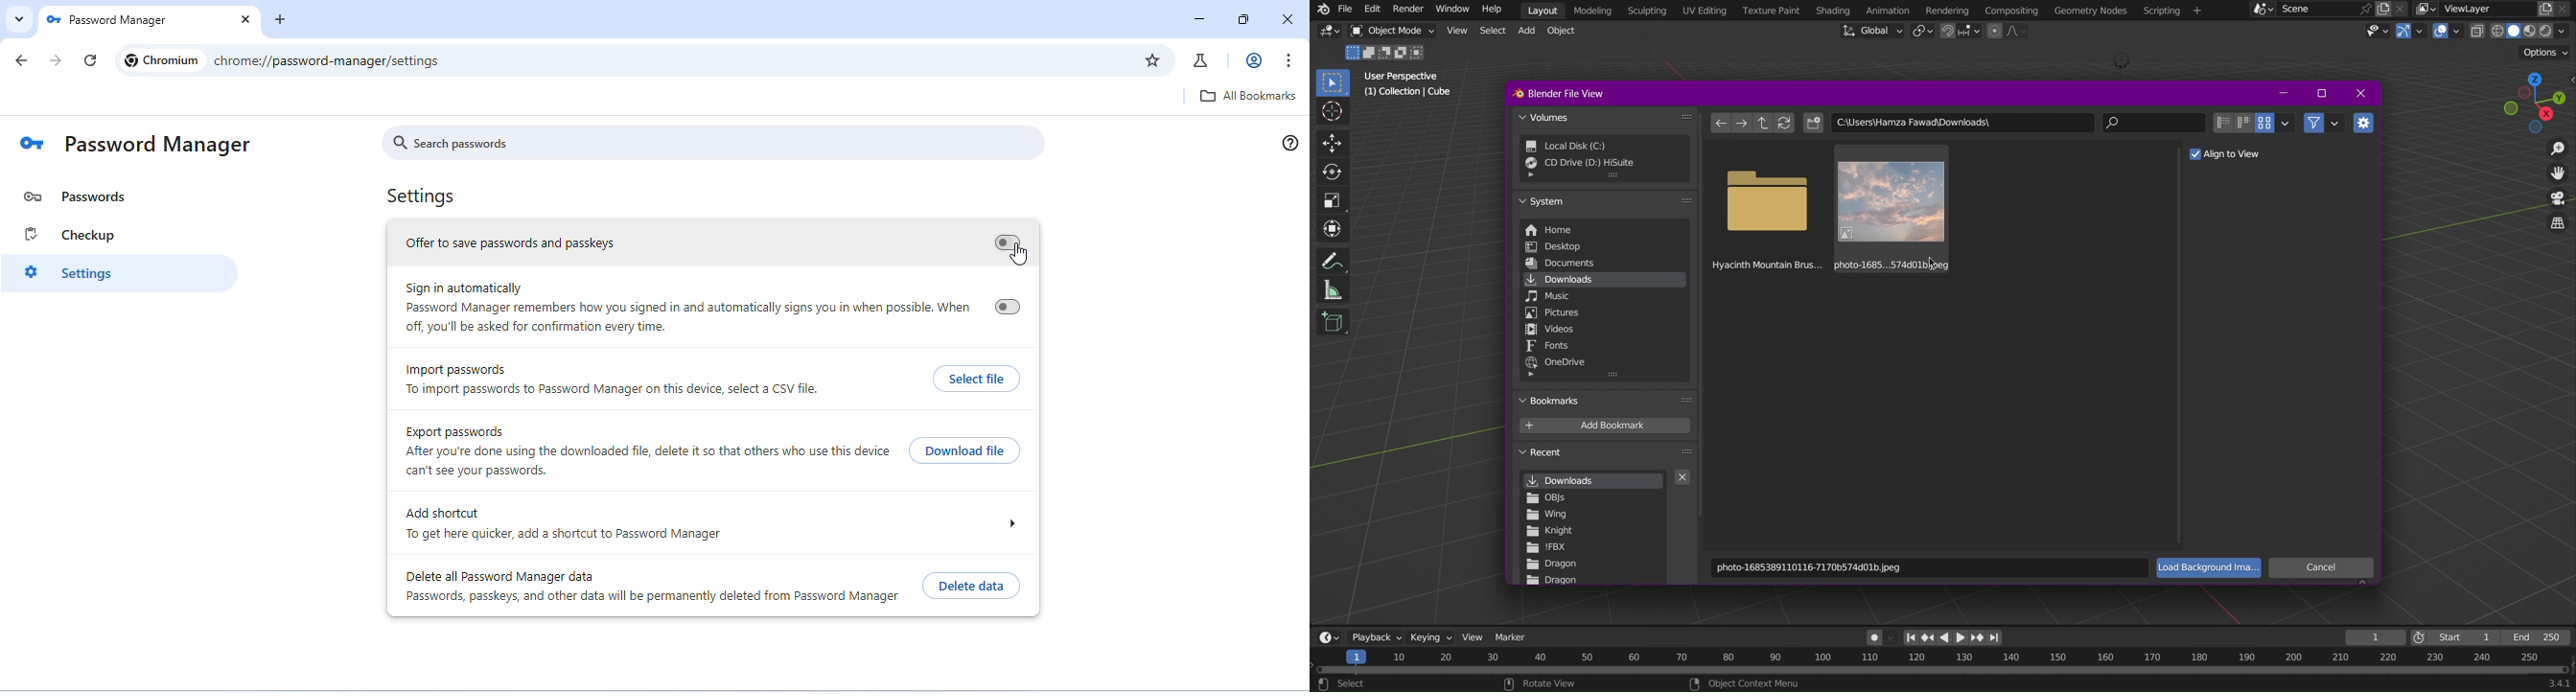 The height and width of the screenshot is (700, 2576). I want to click on Password Manager, so click(146, 20).